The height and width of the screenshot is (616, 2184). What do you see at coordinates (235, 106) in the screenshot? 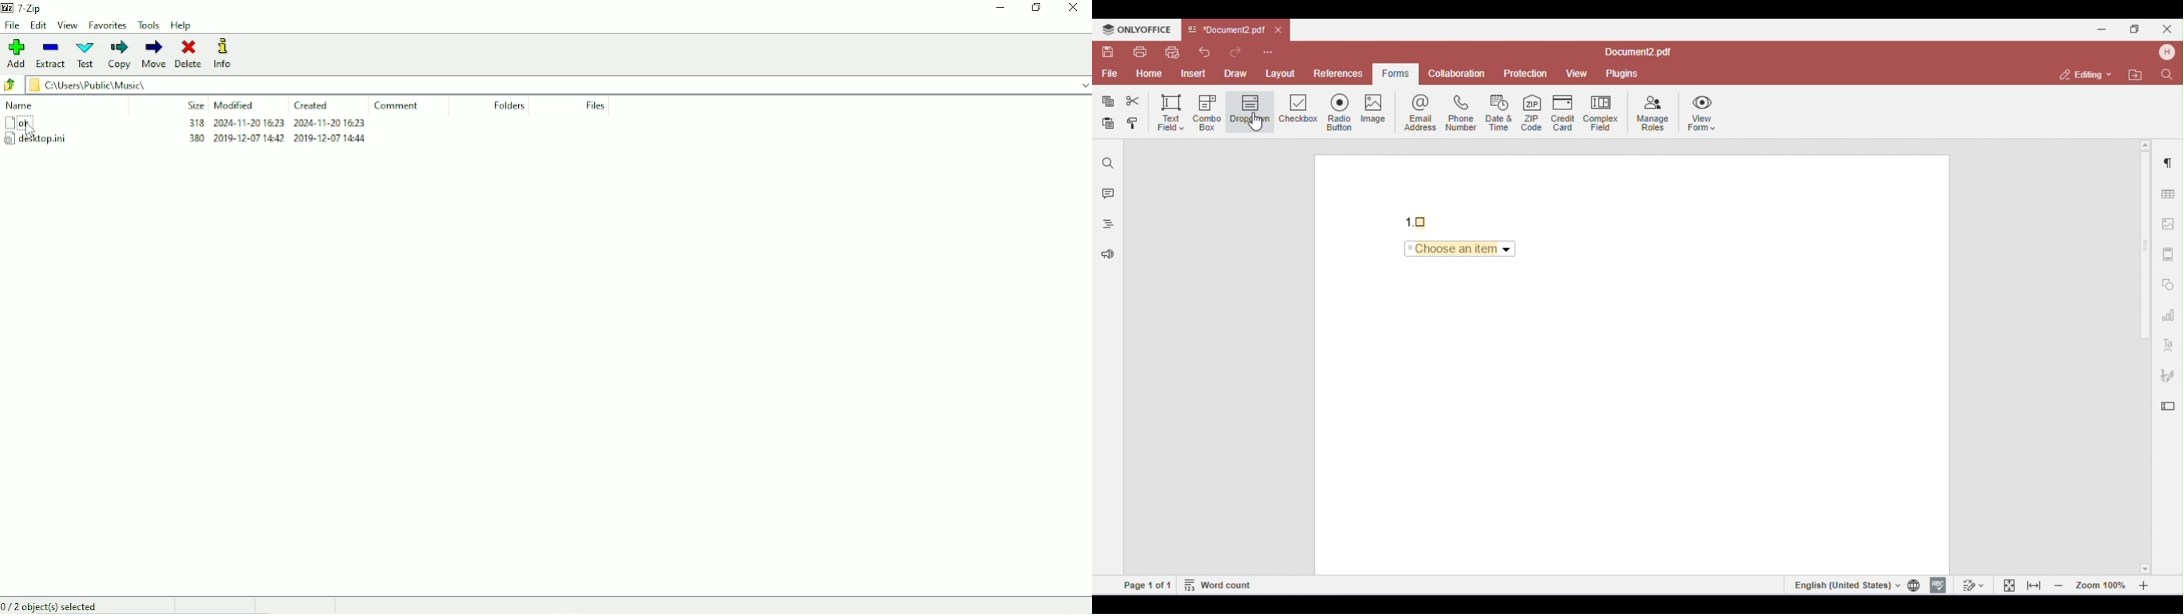
I see `Modified` at bounding box center [235, 106].